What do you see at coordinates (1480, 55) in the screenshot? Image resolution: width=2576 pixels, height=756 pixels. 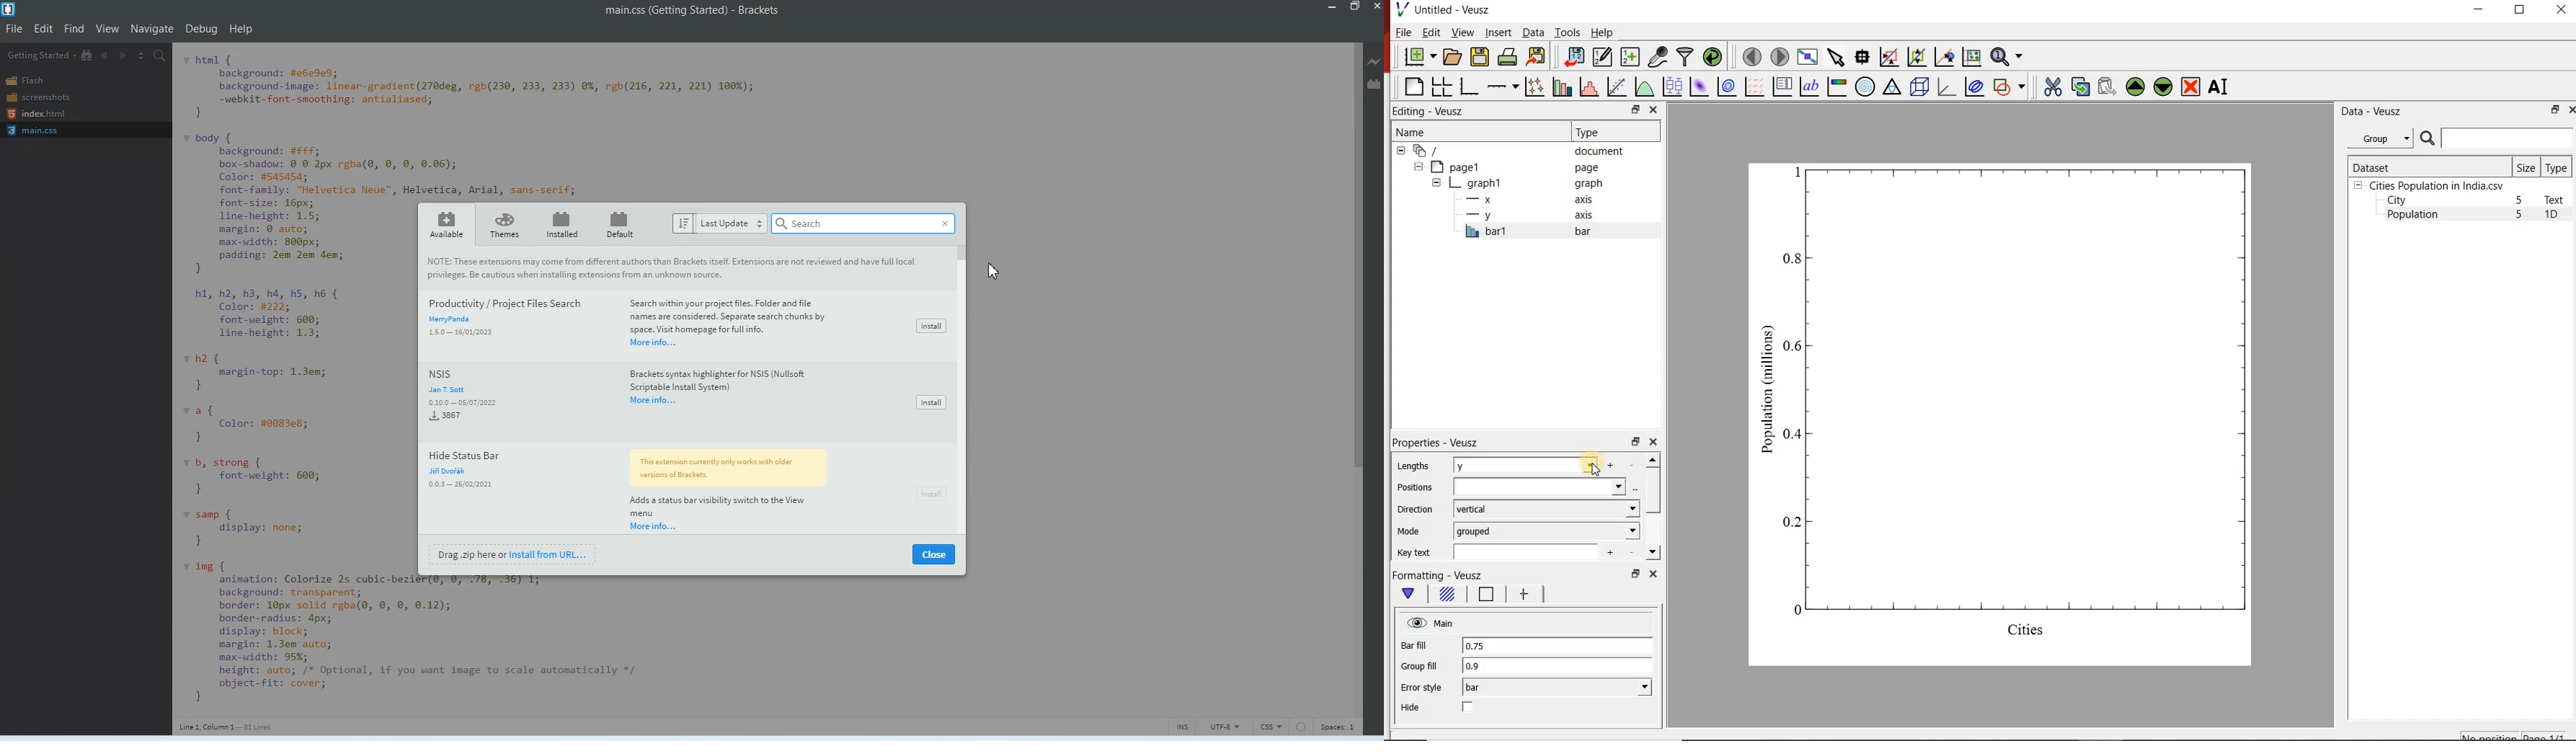 I see `save the document` at bounding box center [1480, 55].